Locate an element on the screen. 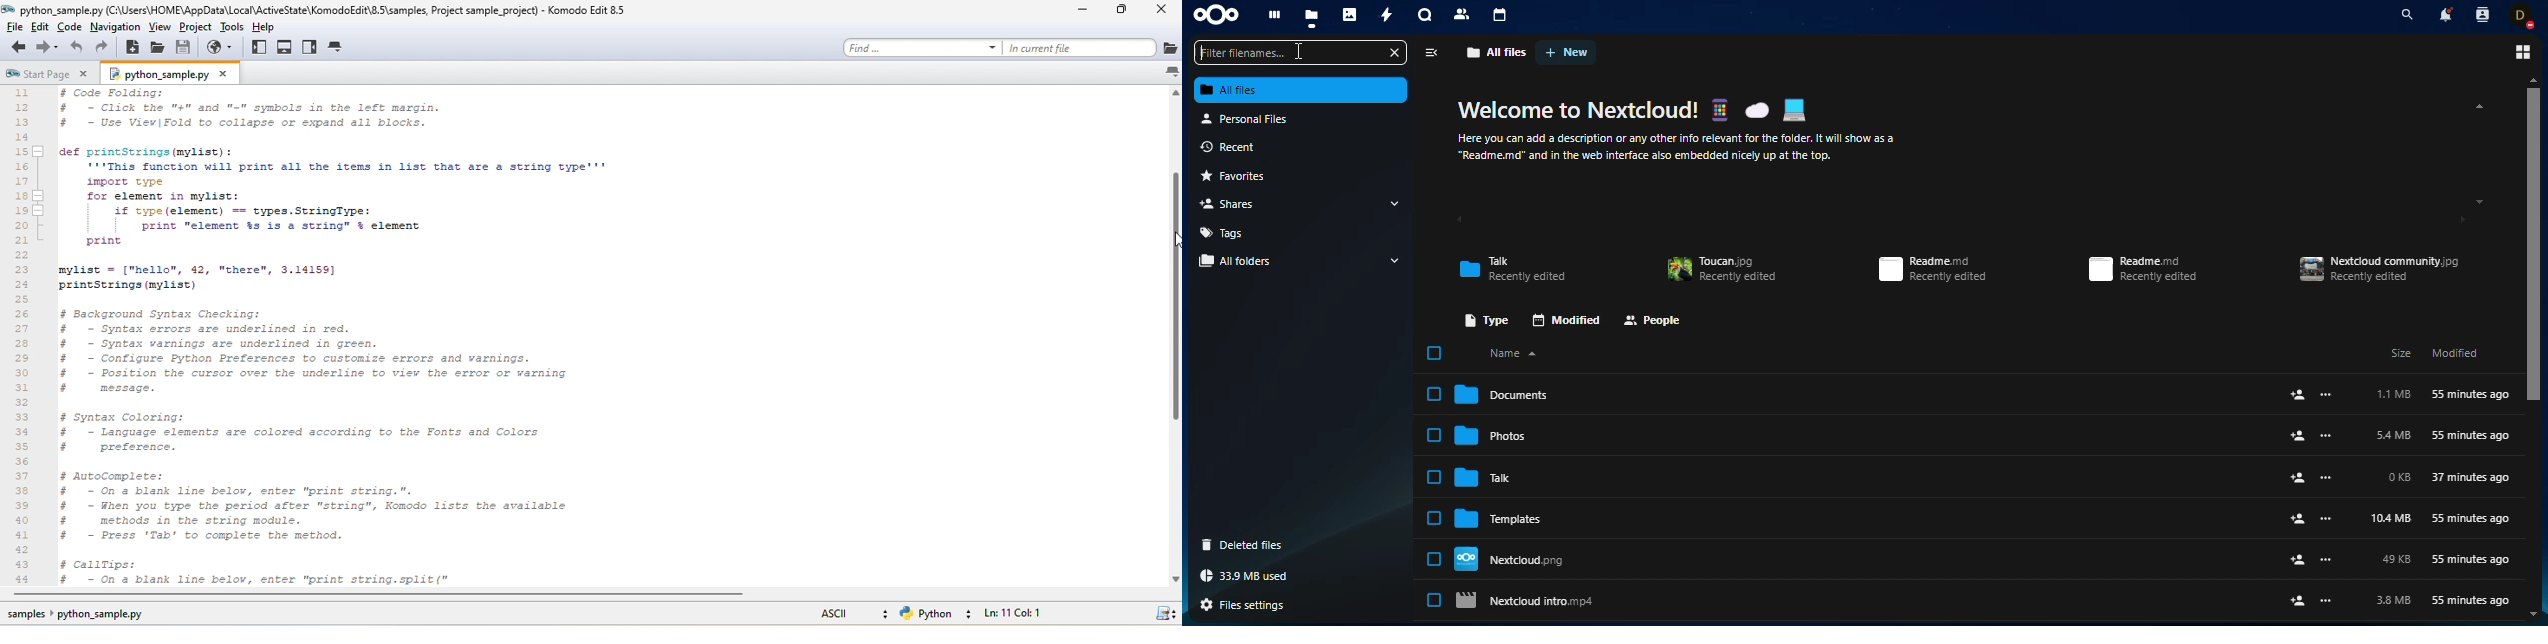  tags is located at coordinates (1226, 232).